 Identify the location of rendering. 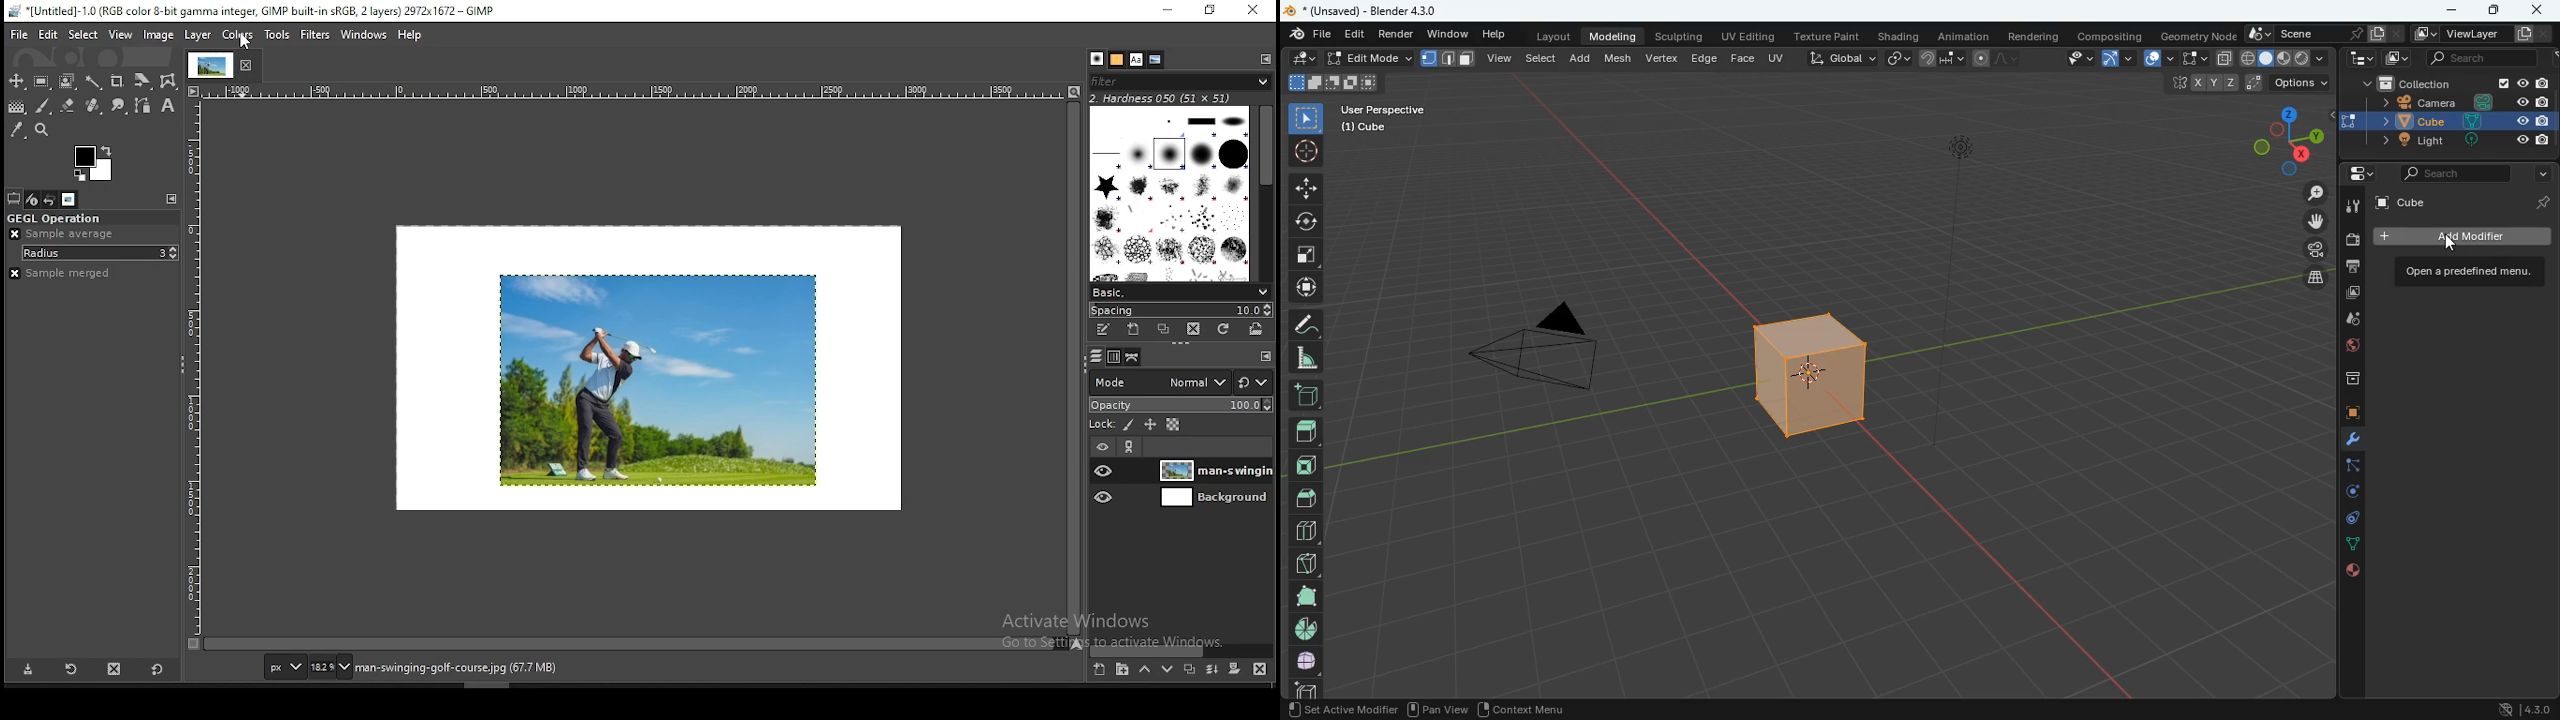
(2037, 36).